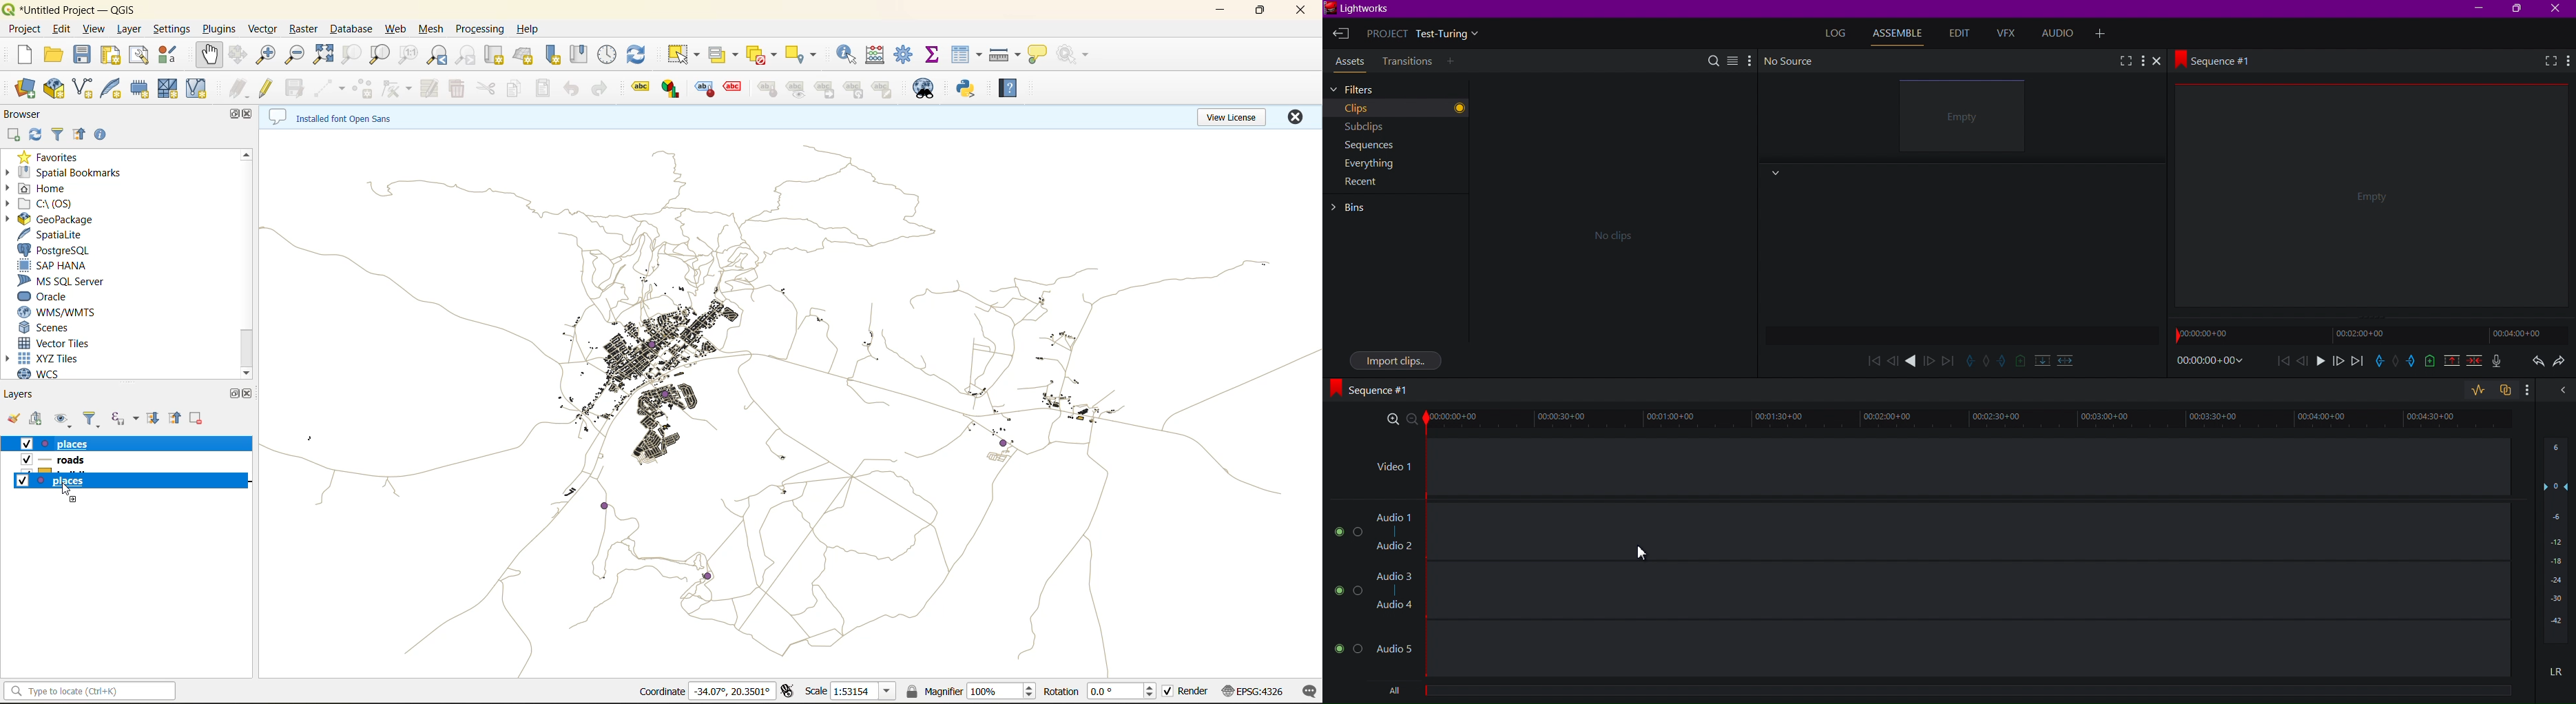 The width and height of the screenshot is (2576, 728). What do you see at coordinates (61, 249) in the screenshot?
I see `postgre sql` at bounding box center [61, 249].